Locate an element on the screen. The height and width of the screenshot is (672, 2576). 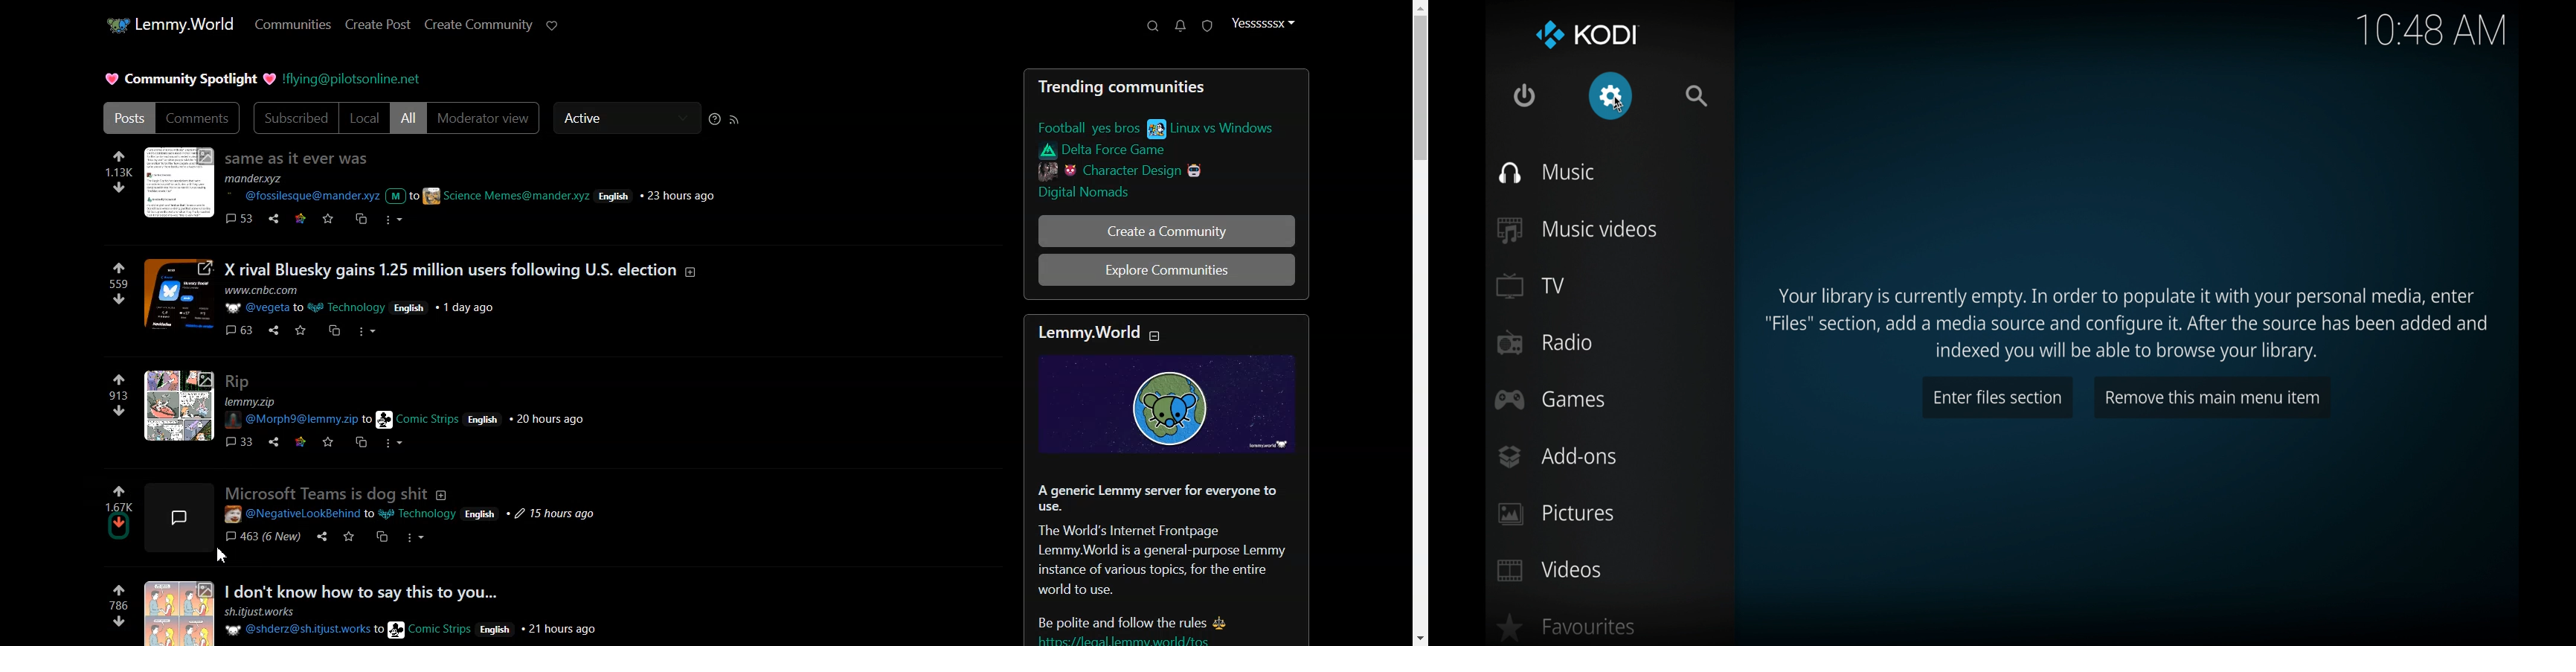
image is located at coordinates (180, 294).